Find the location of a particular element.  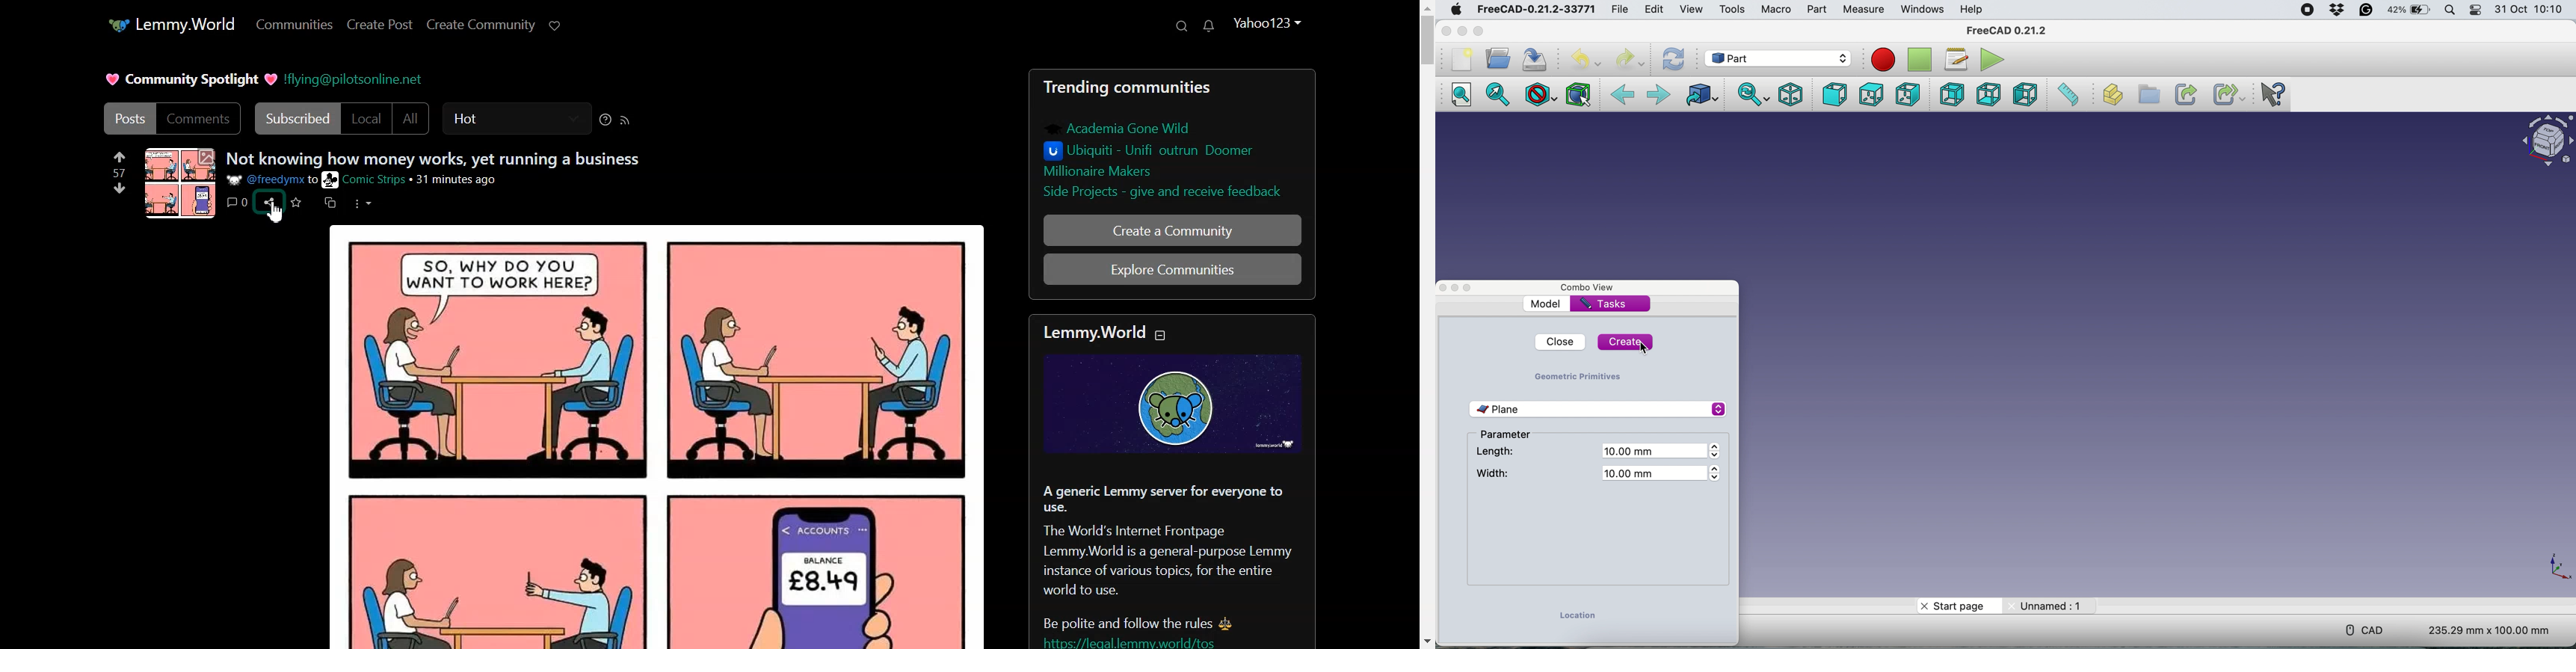

minimize is located at coordinates (1462, 31).